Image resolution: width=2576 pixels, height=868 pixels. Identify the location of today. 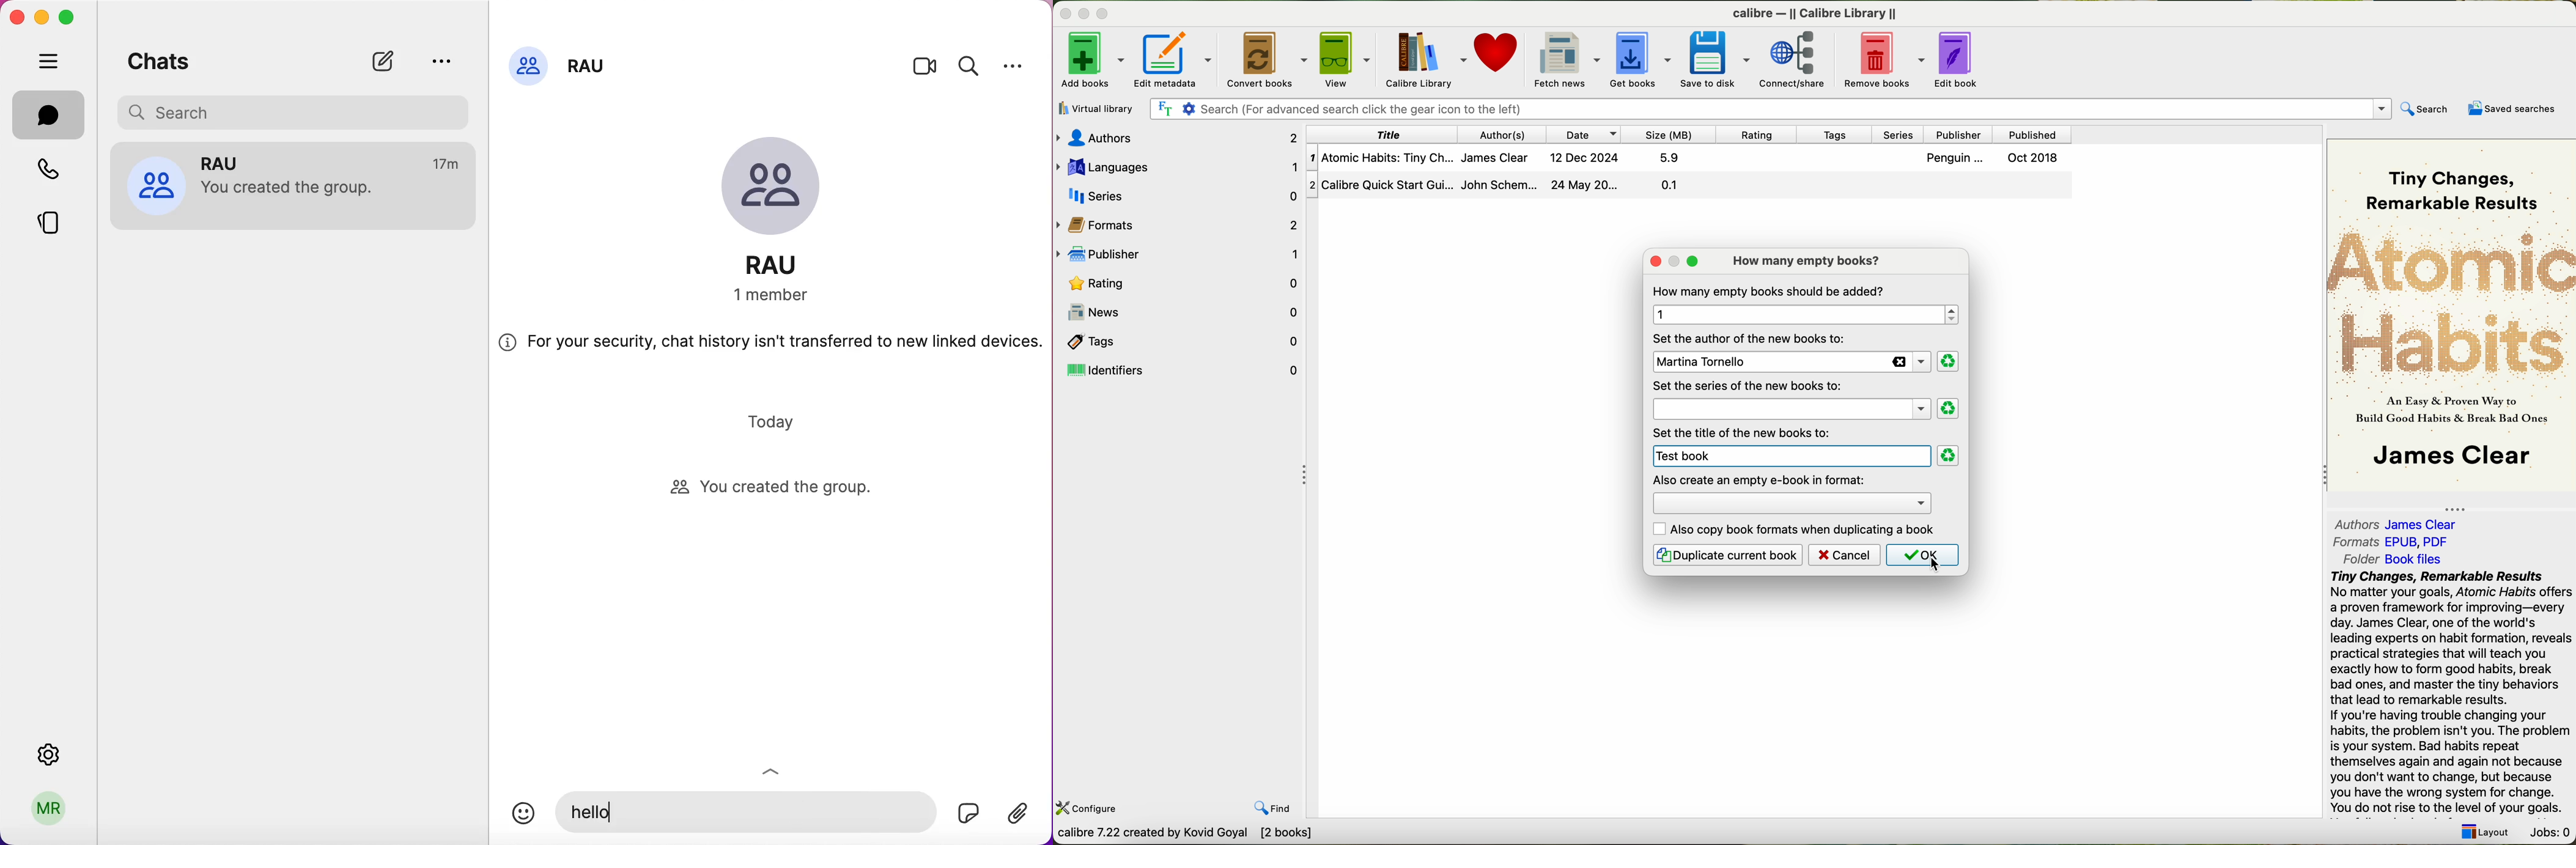
(774, 421).